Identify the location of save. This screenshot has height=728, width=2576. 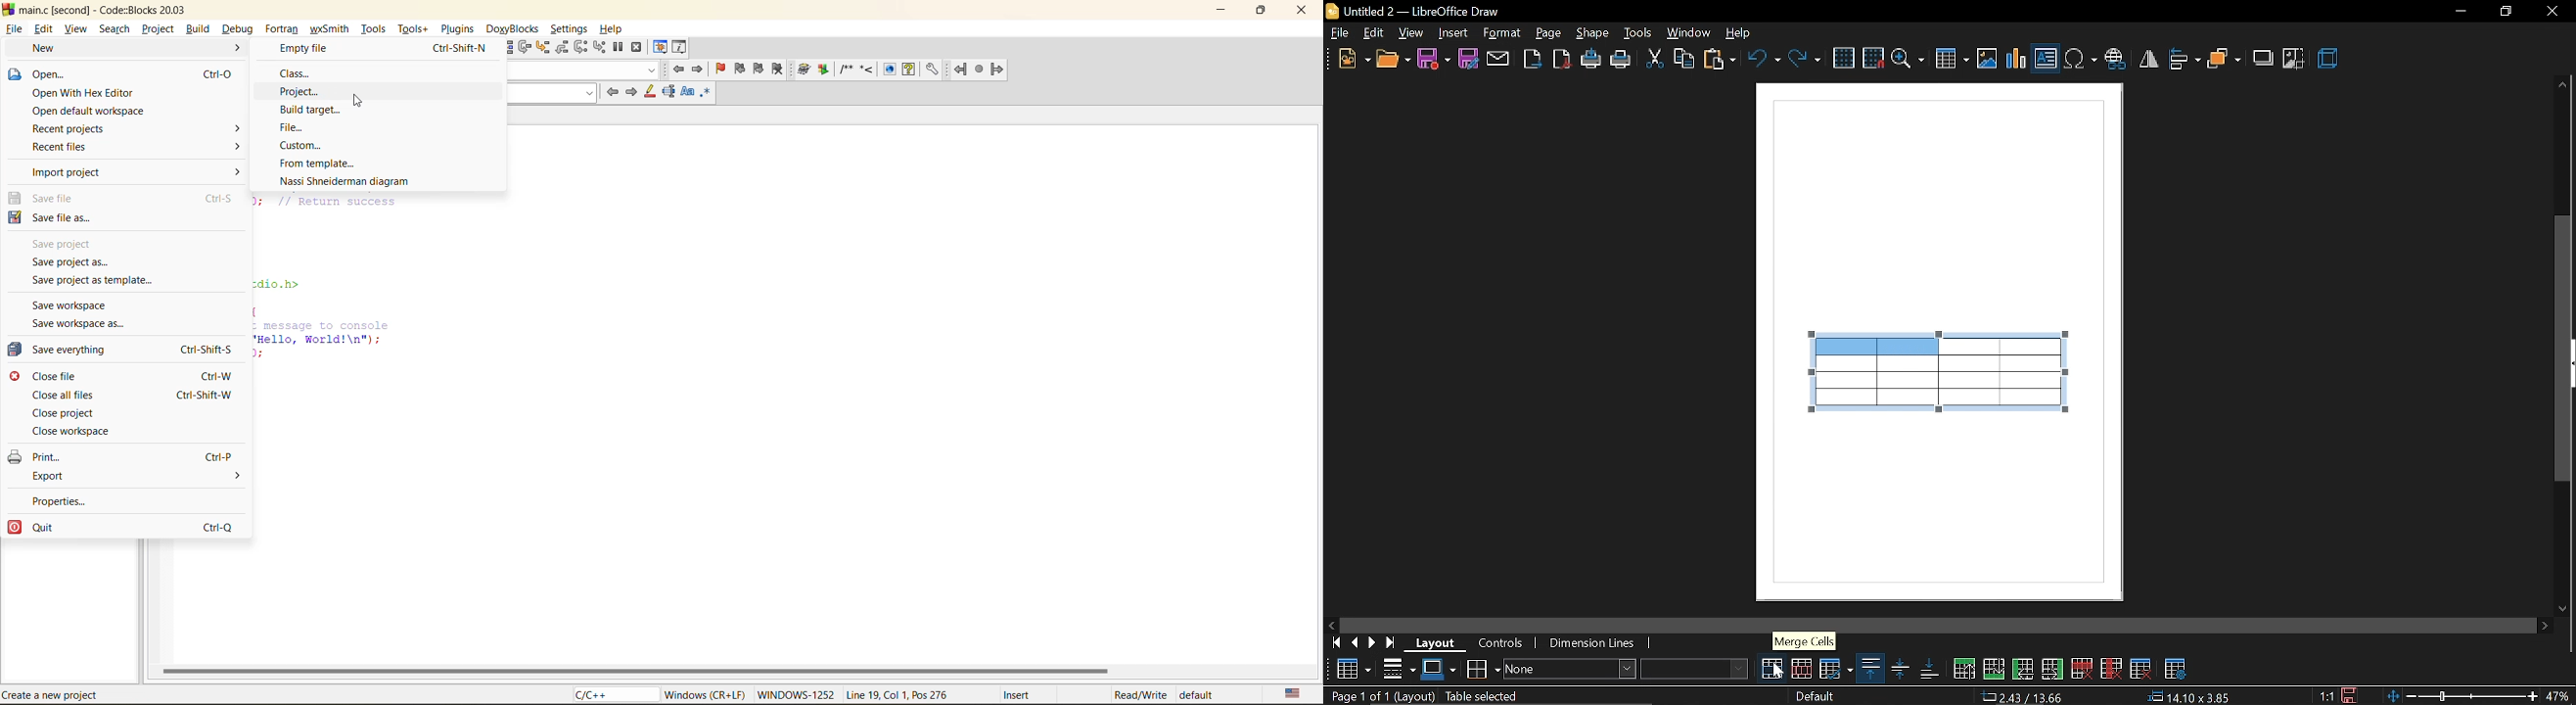
(2351, 694).